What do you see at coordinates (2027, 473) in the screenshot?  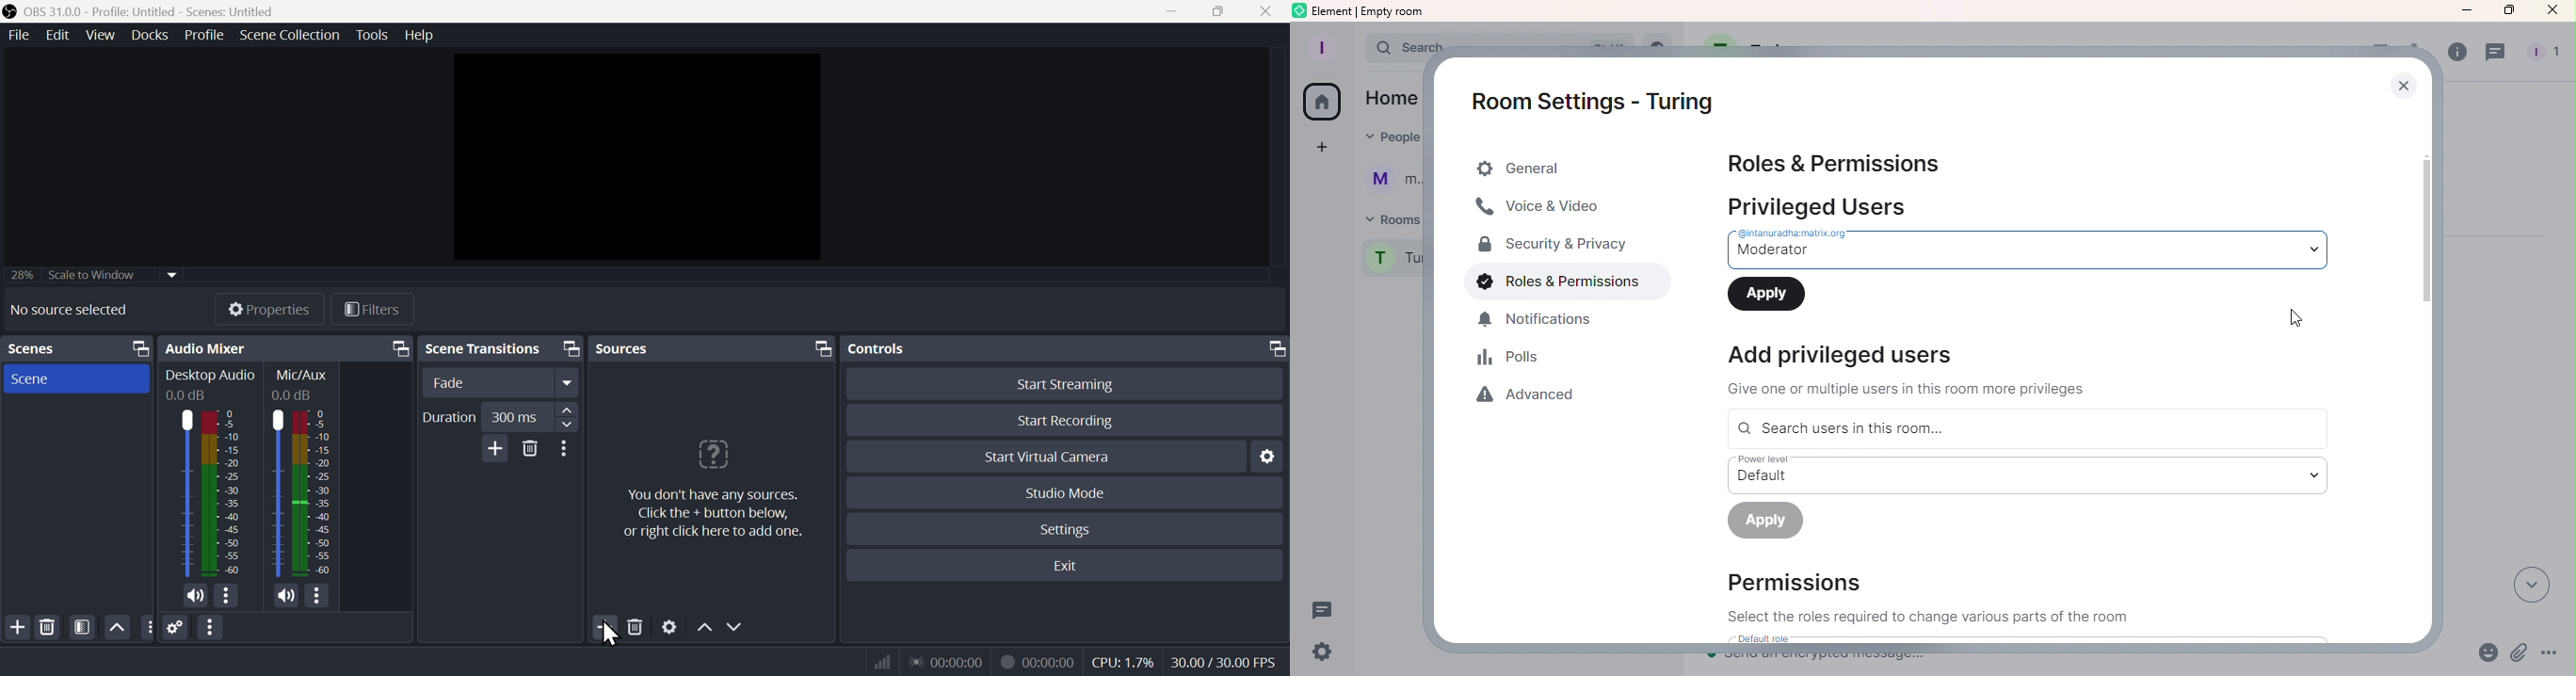 I see `Drop down menu` at bounding box center [2027, 473].